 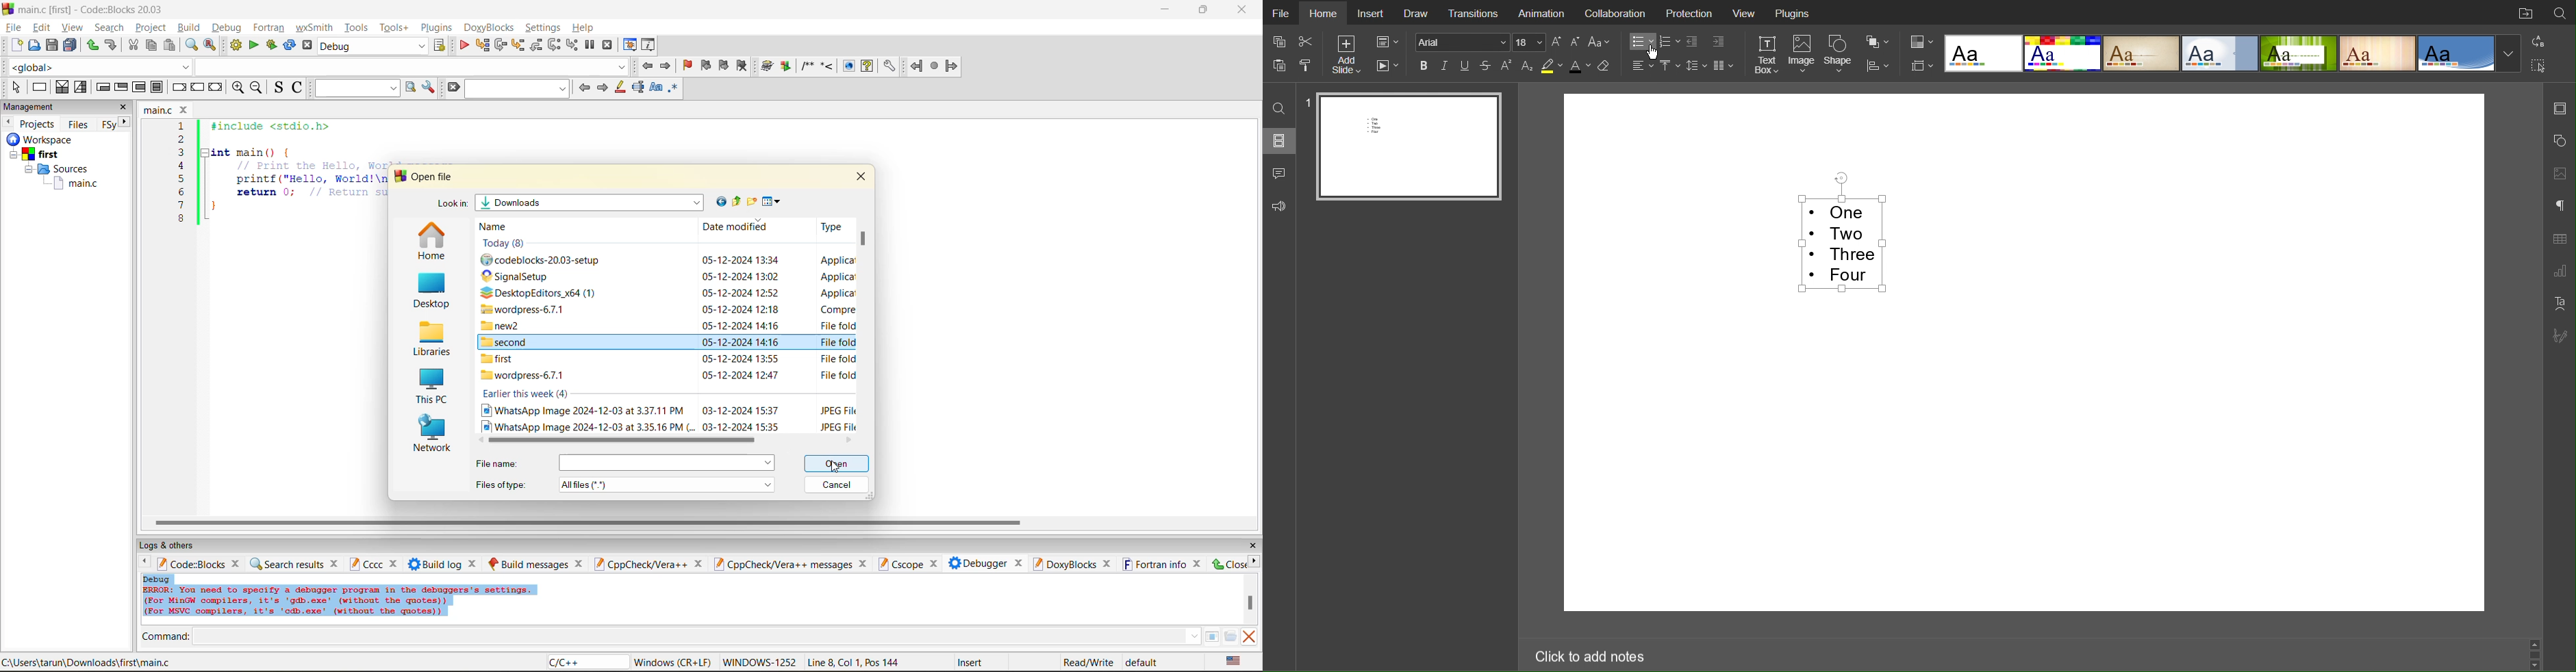 What do you see at coordinates (655, 88) in the screenshot?
I see `match case` at bounding box center [655, 88].